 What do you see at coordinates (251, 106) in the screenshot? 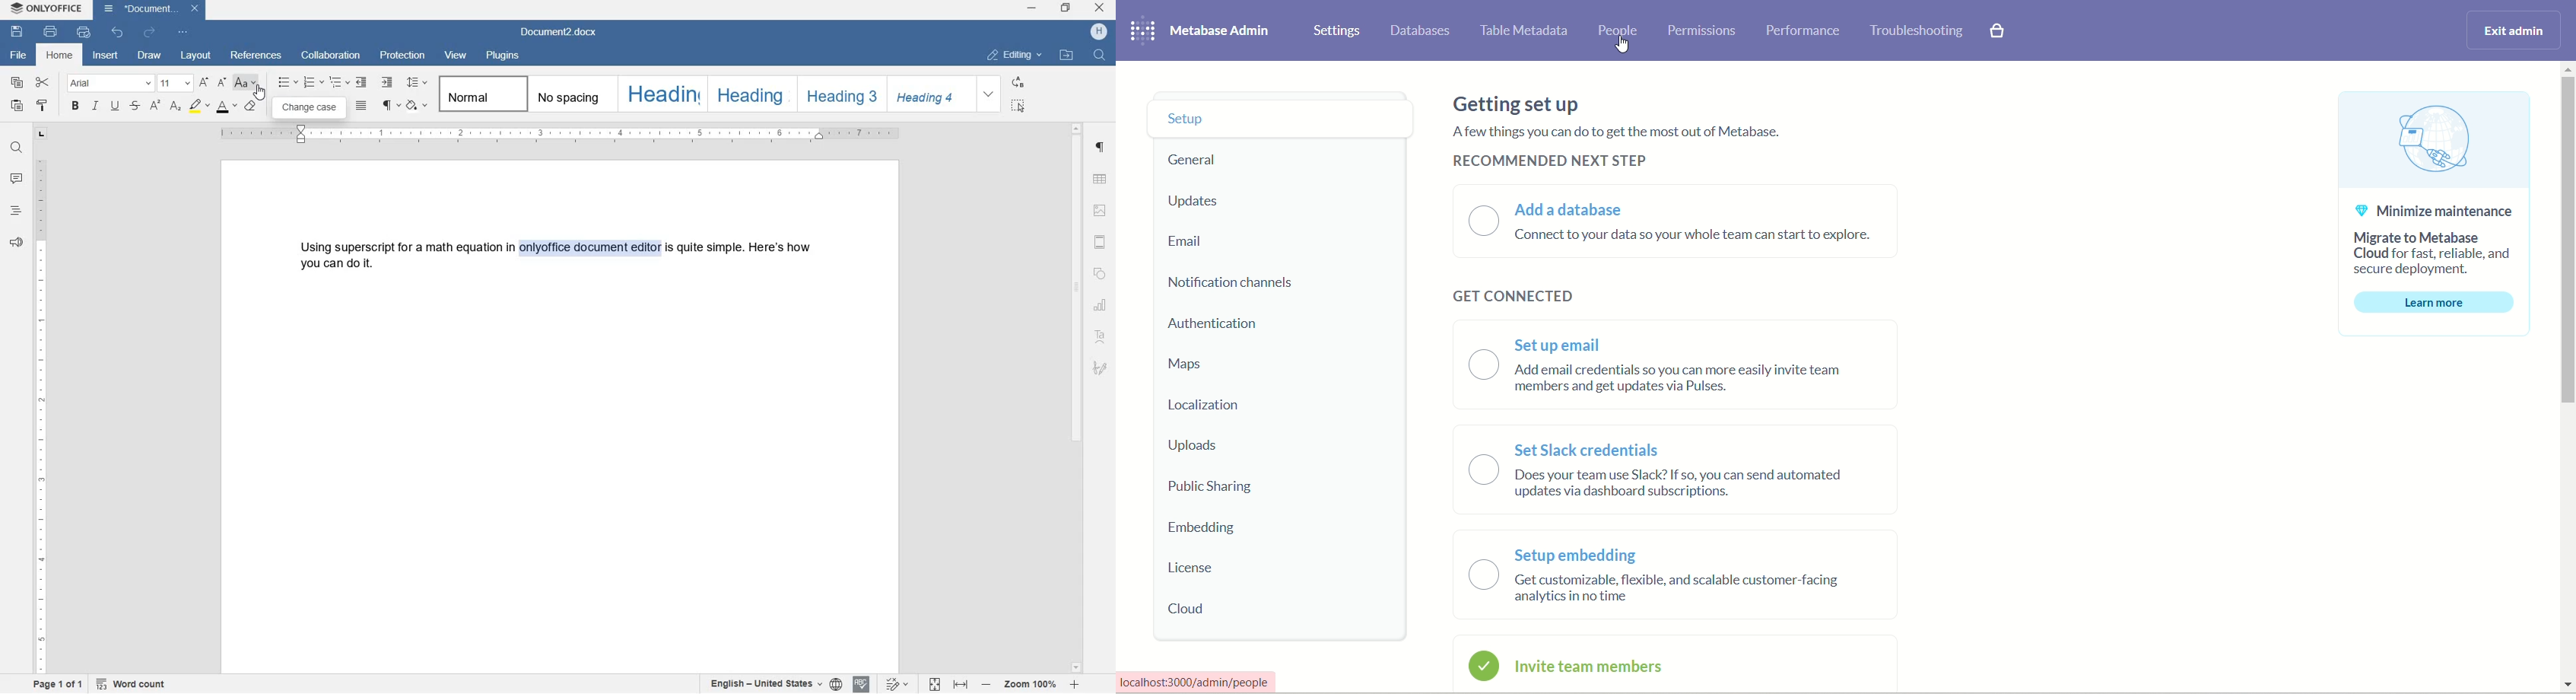
I see `clear style` at bounding box center [251, 106].